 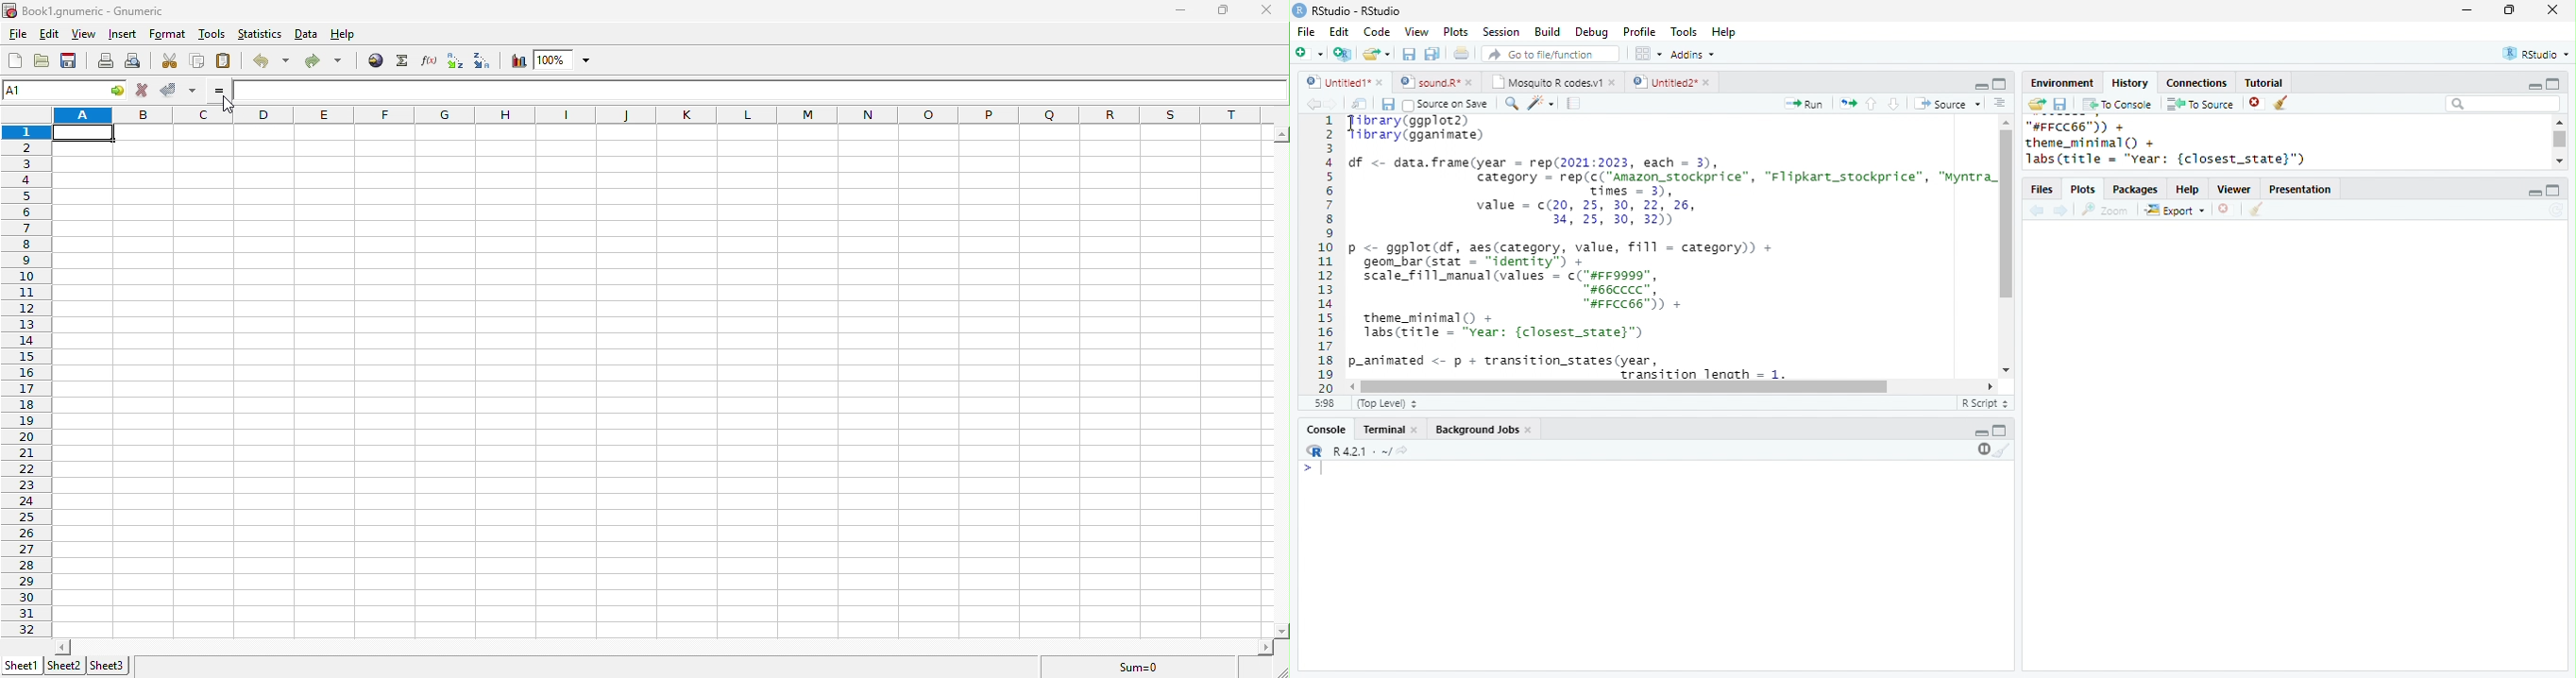 I want to click on space for vertical scroll bar, so click(x=1281, y=381).